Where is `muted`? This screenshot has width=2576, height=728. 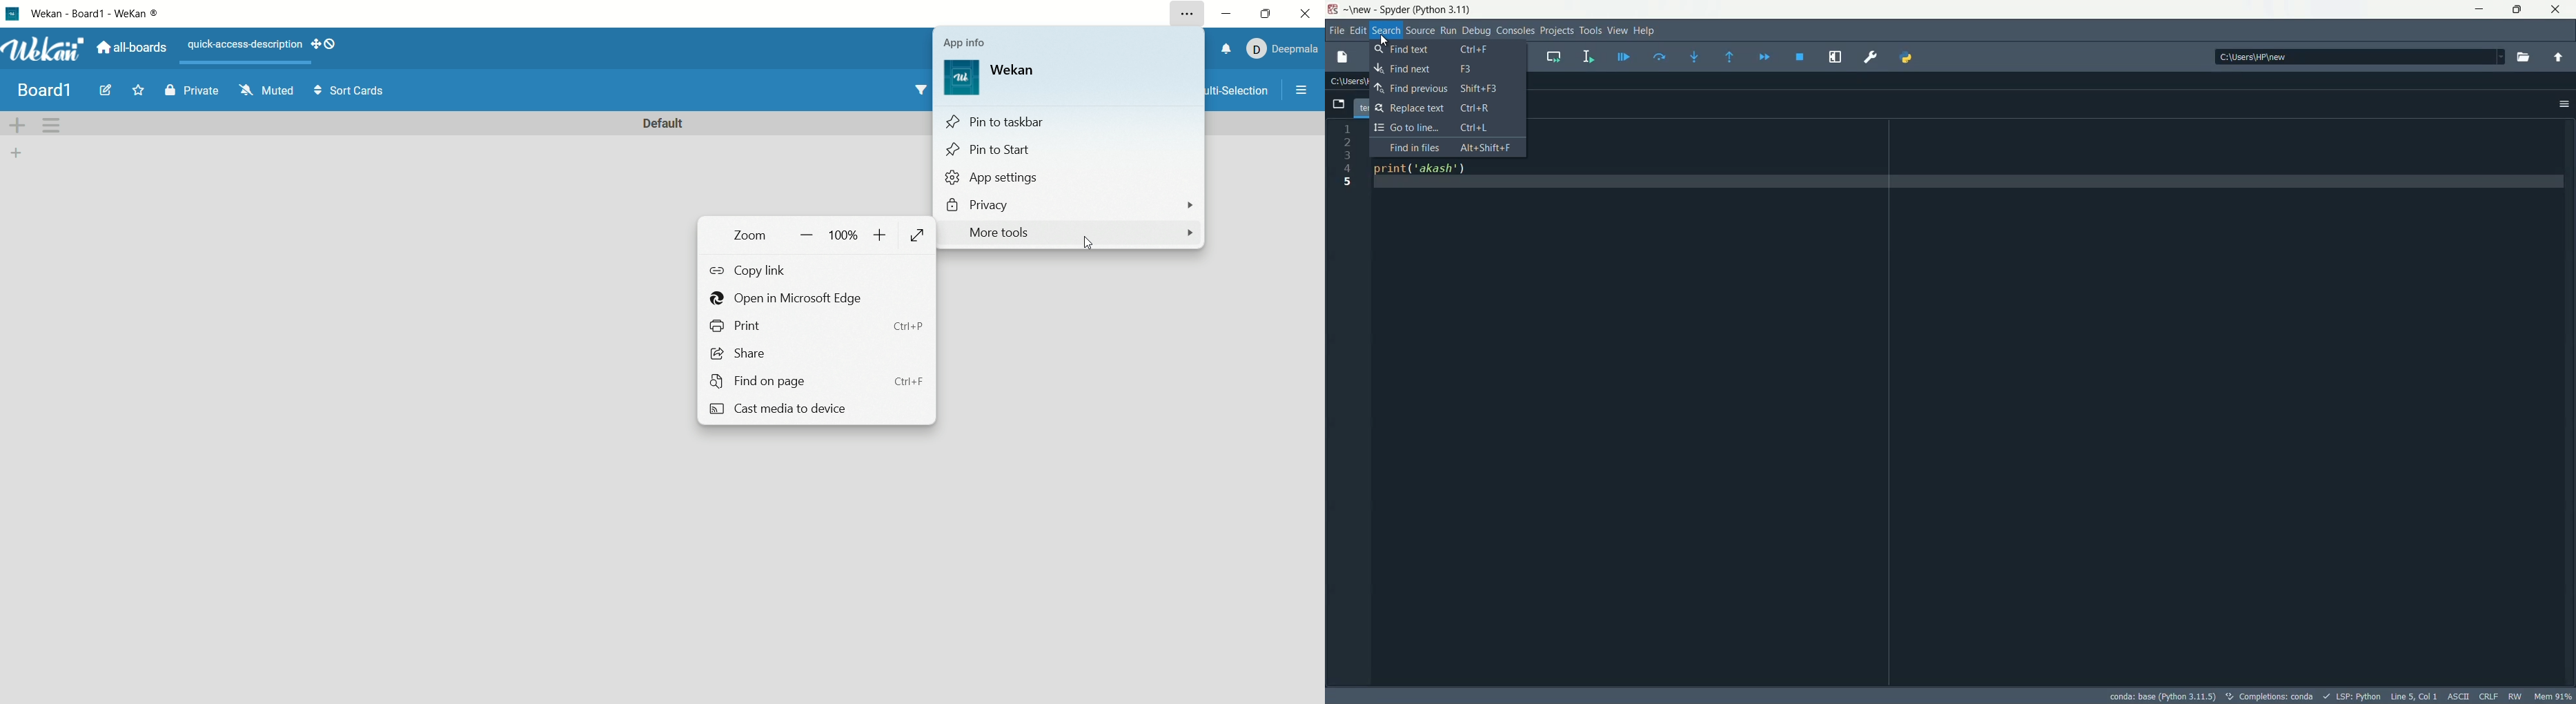 muted is located at coordinates (267, 88).